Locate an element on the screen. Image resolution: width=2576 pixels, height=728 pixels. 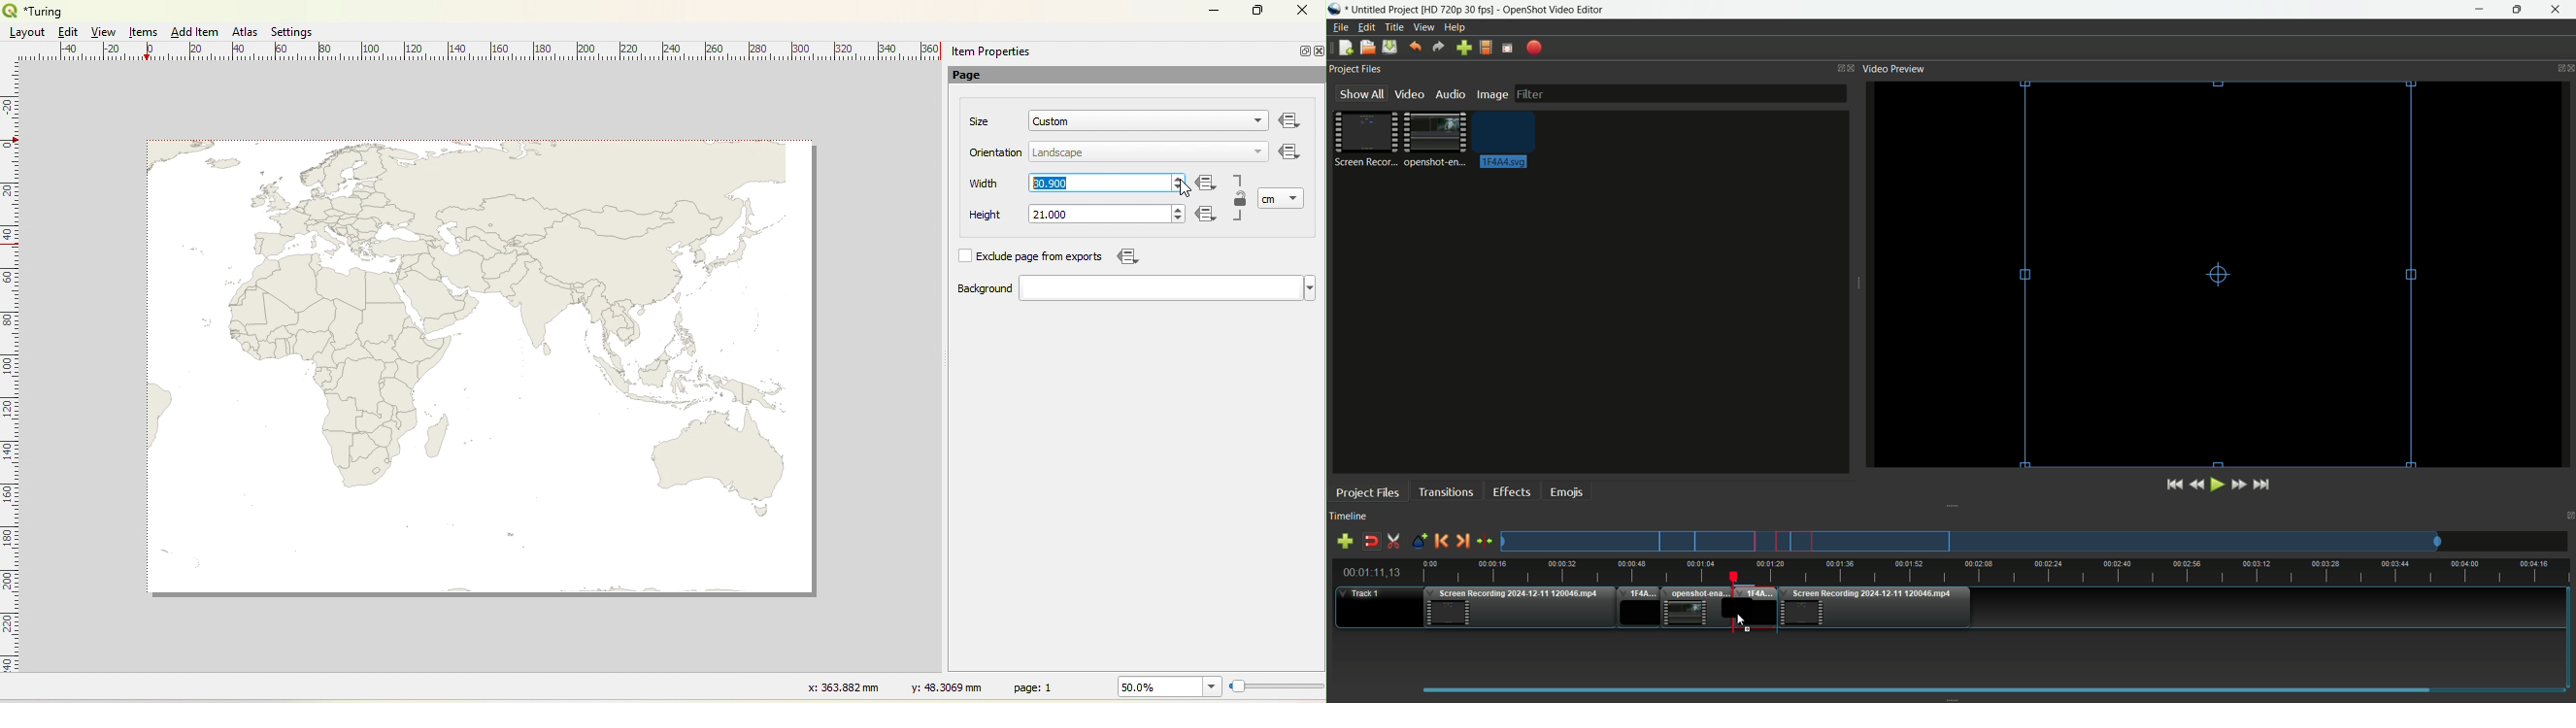
Full screen is located at coordinates (1507, 48).